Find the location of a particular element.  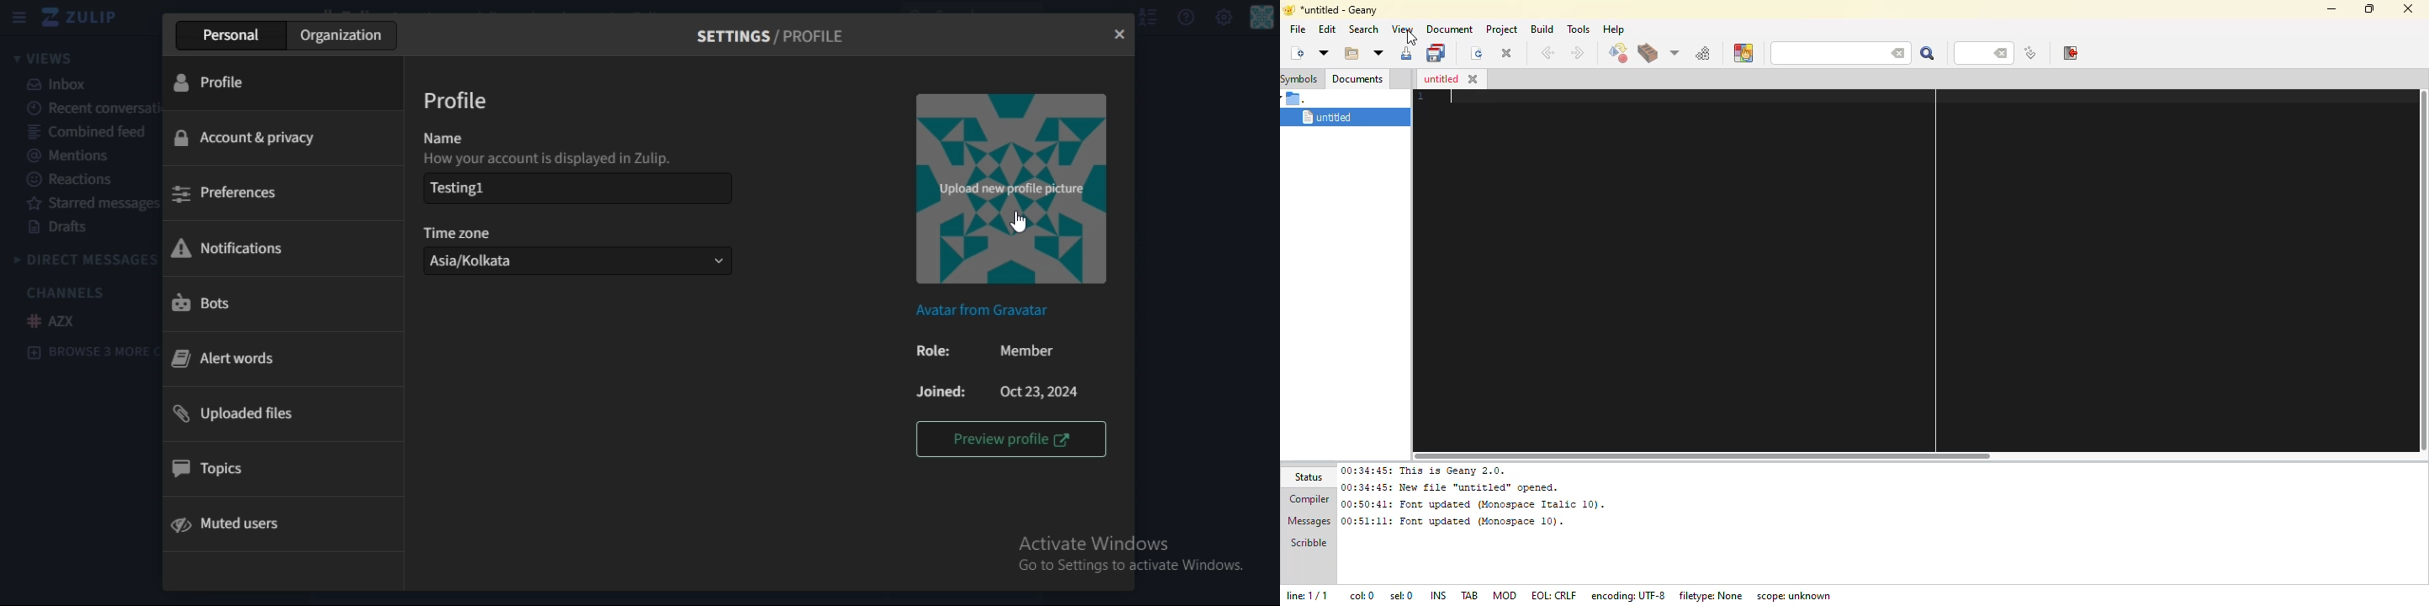

close is located at coordinates (1120, 33).